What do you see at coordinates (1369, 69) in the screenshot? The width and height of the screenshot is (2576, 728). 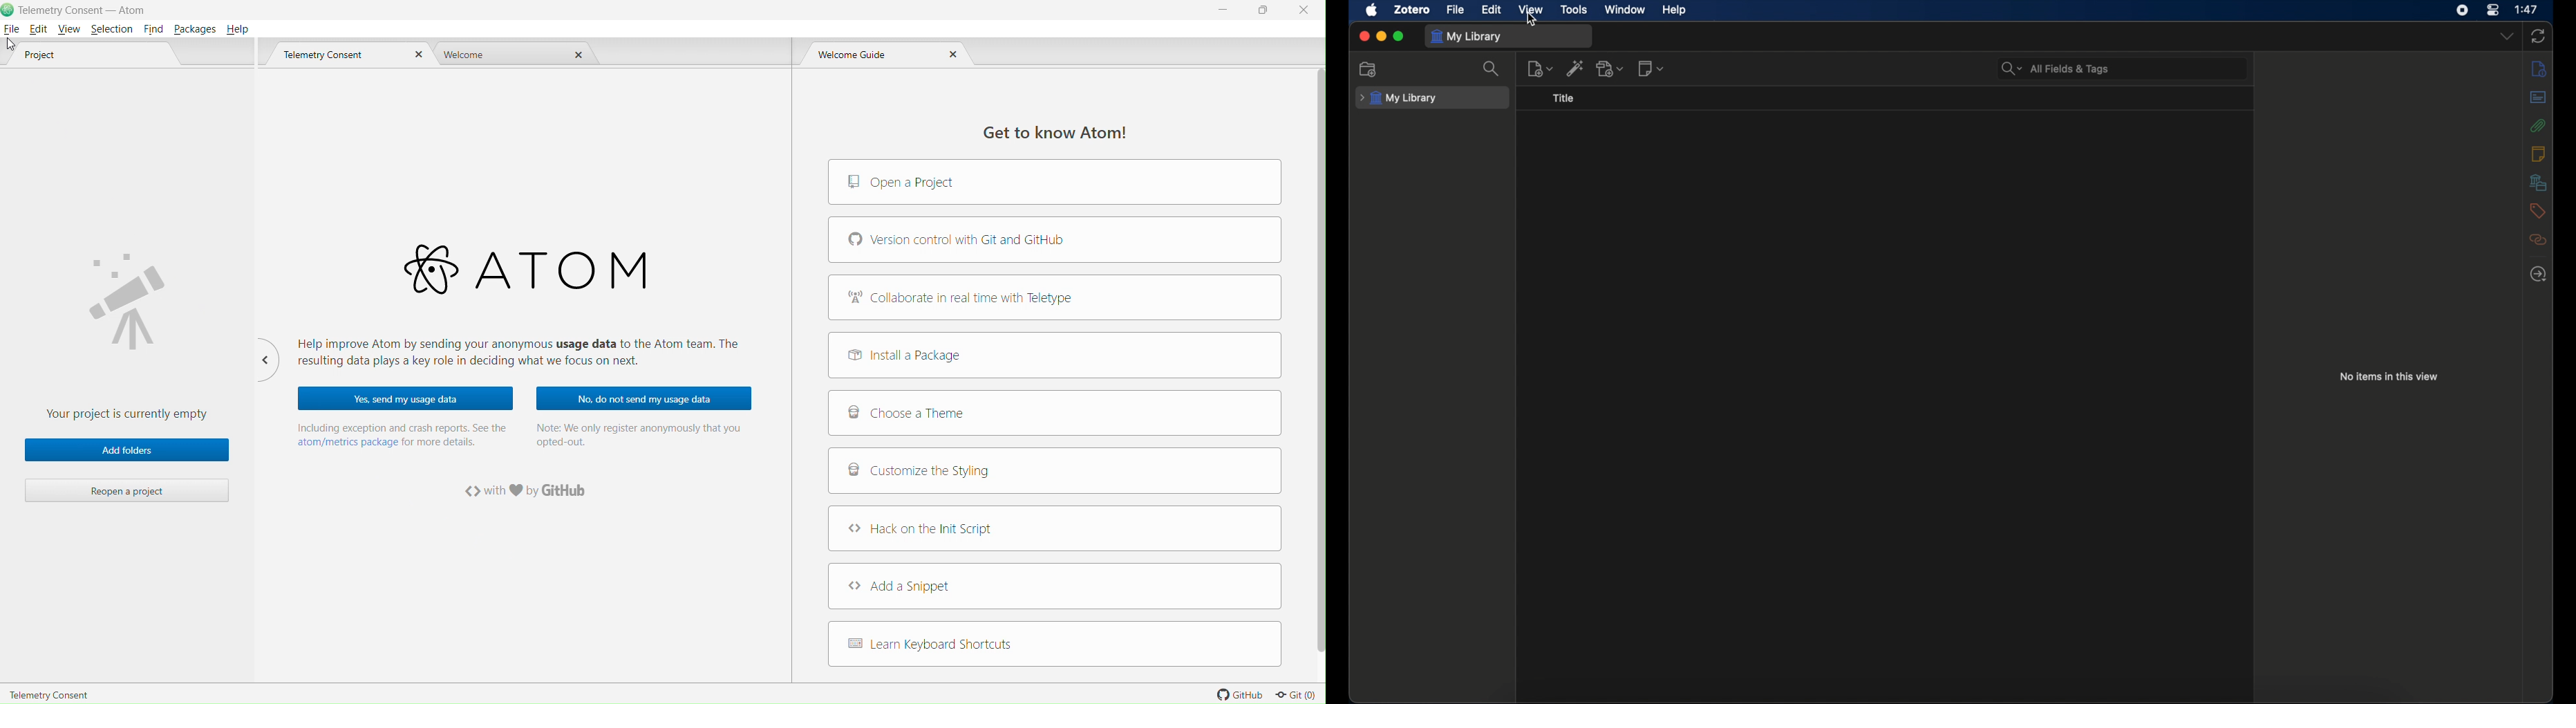 I see `new collection` at bounding box center [1369, 69].